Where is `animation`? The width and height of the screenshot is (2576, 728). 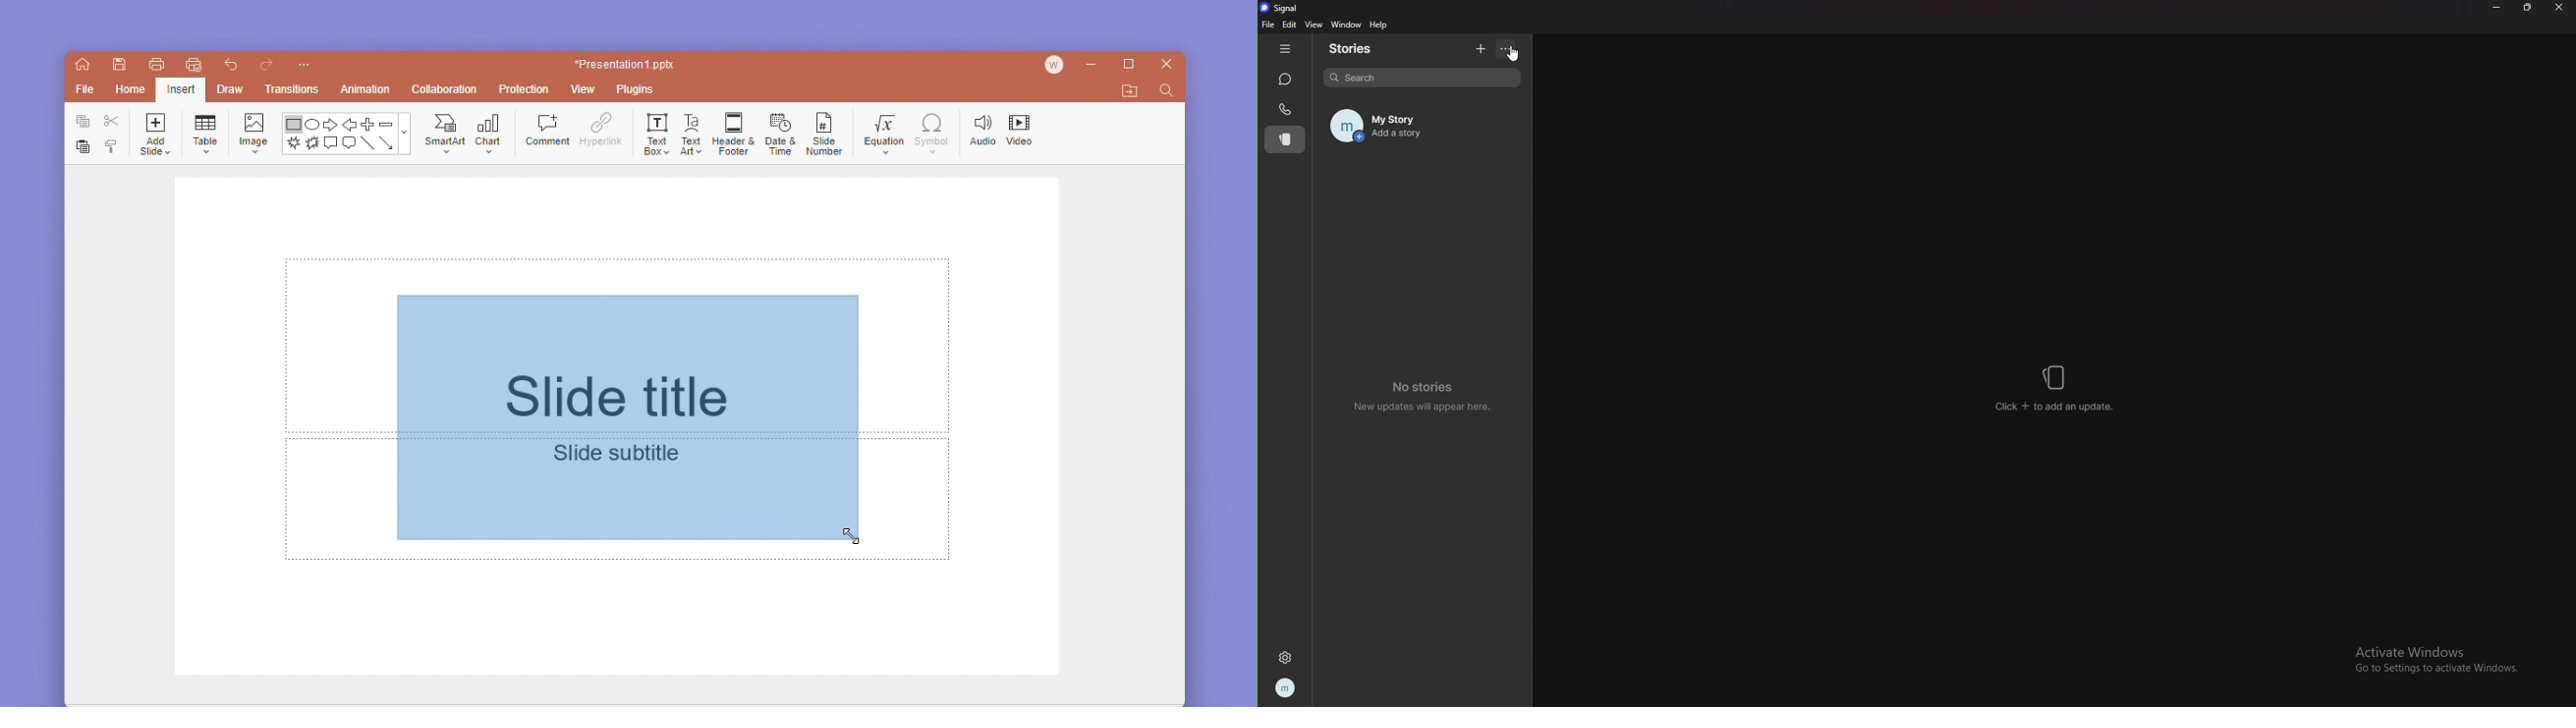
animation is located at coordinates (365, 88).